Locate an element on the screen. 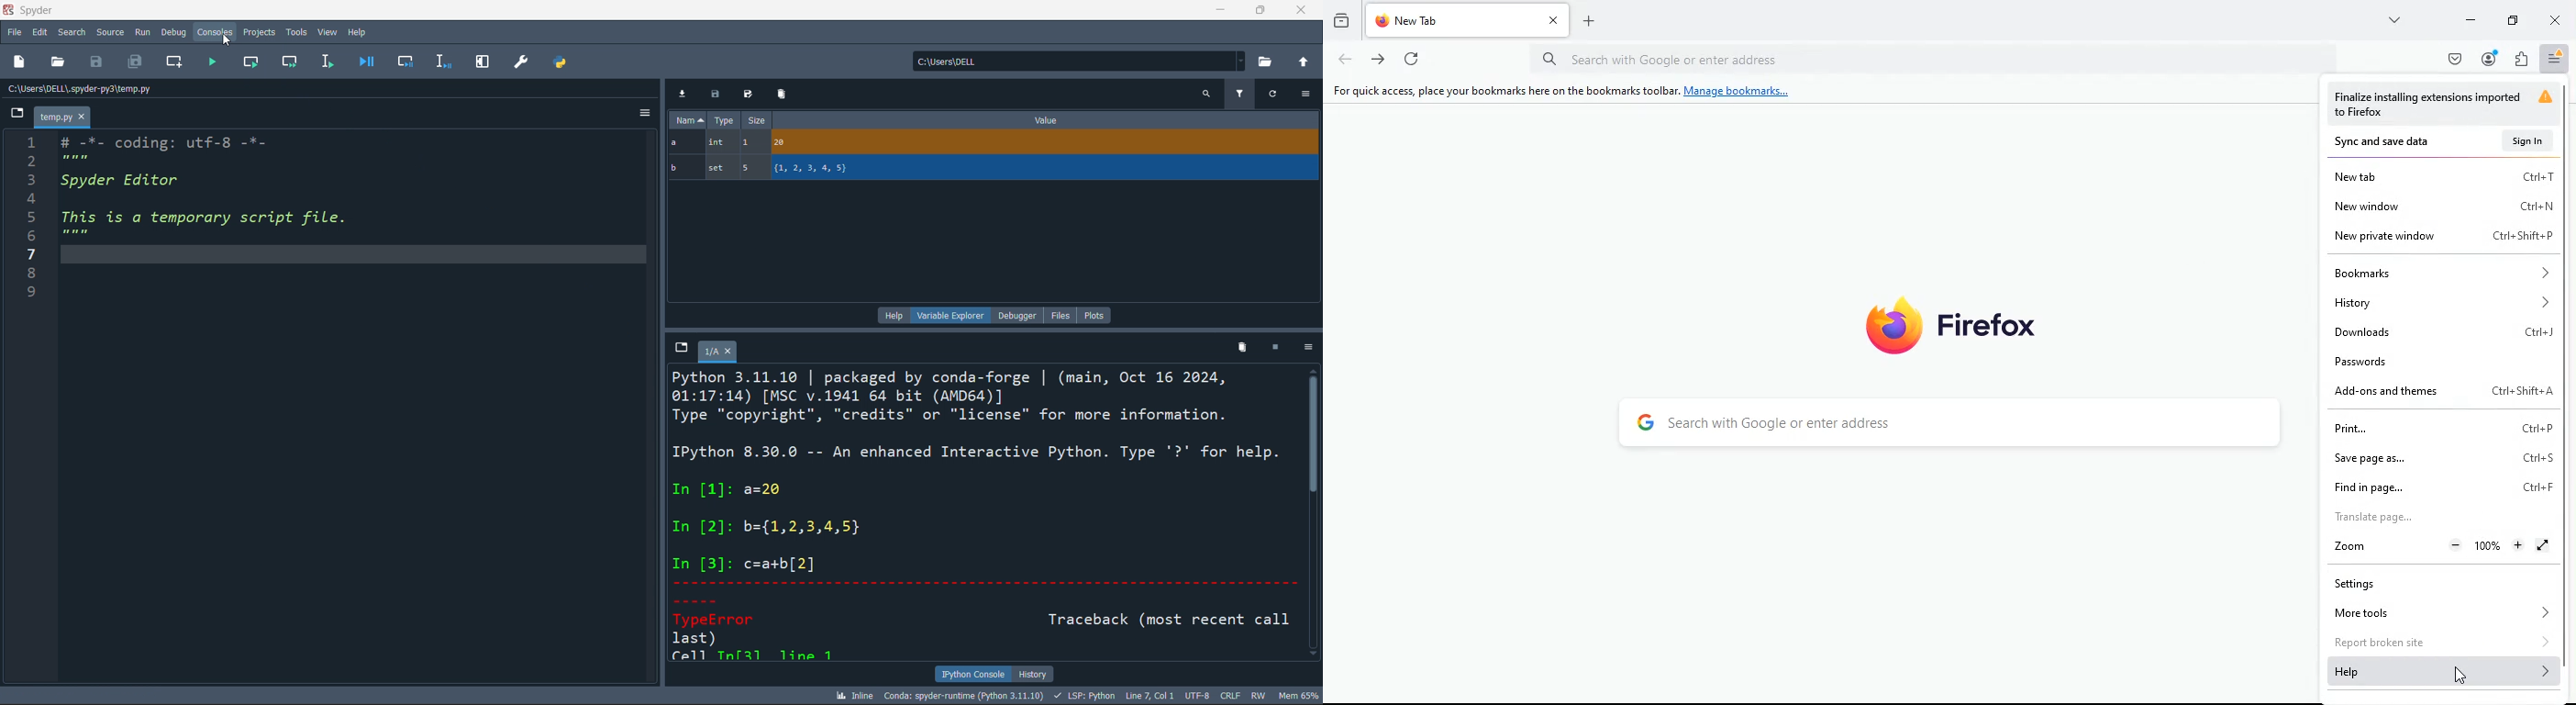 The height and width of the screenshot is (728, 2576). save all is located at coordinates (136, 61).